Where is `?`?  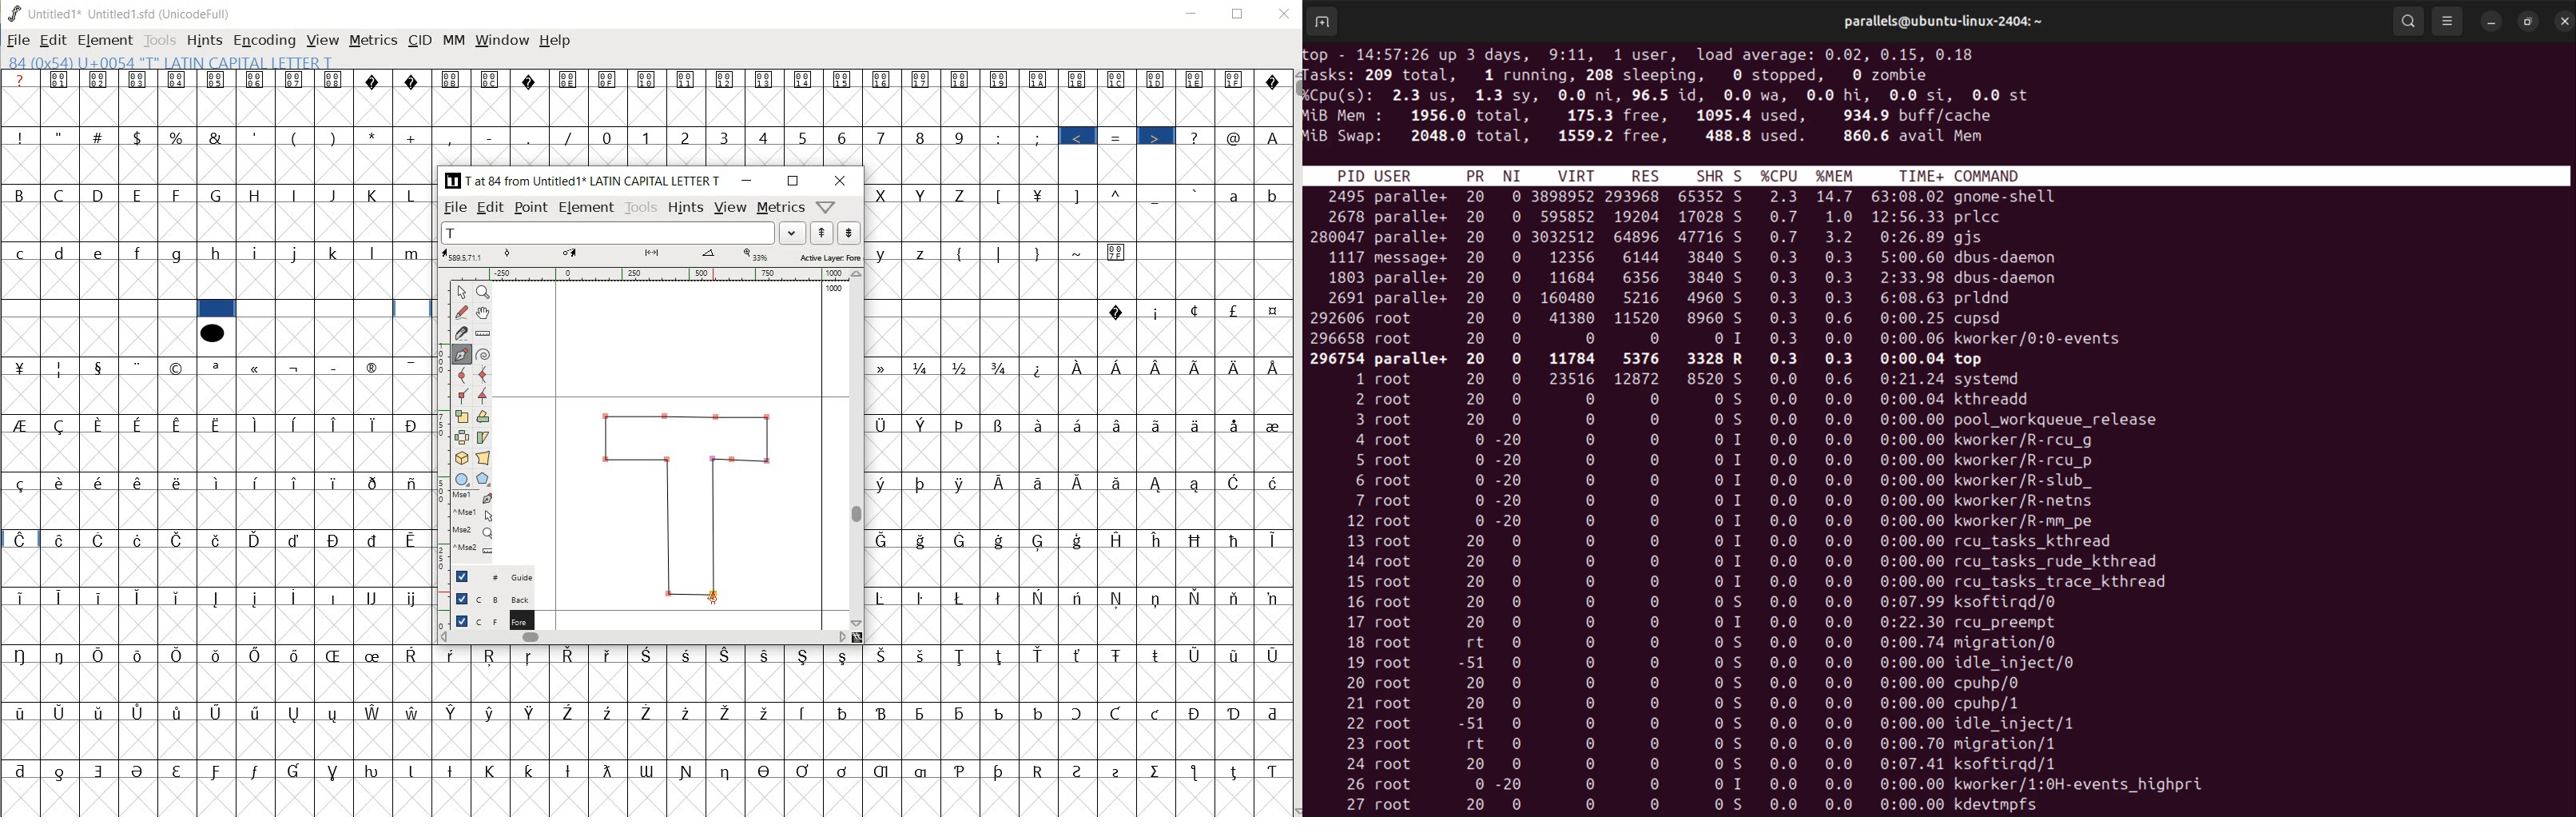 ? is located at coordinates (22, 80).